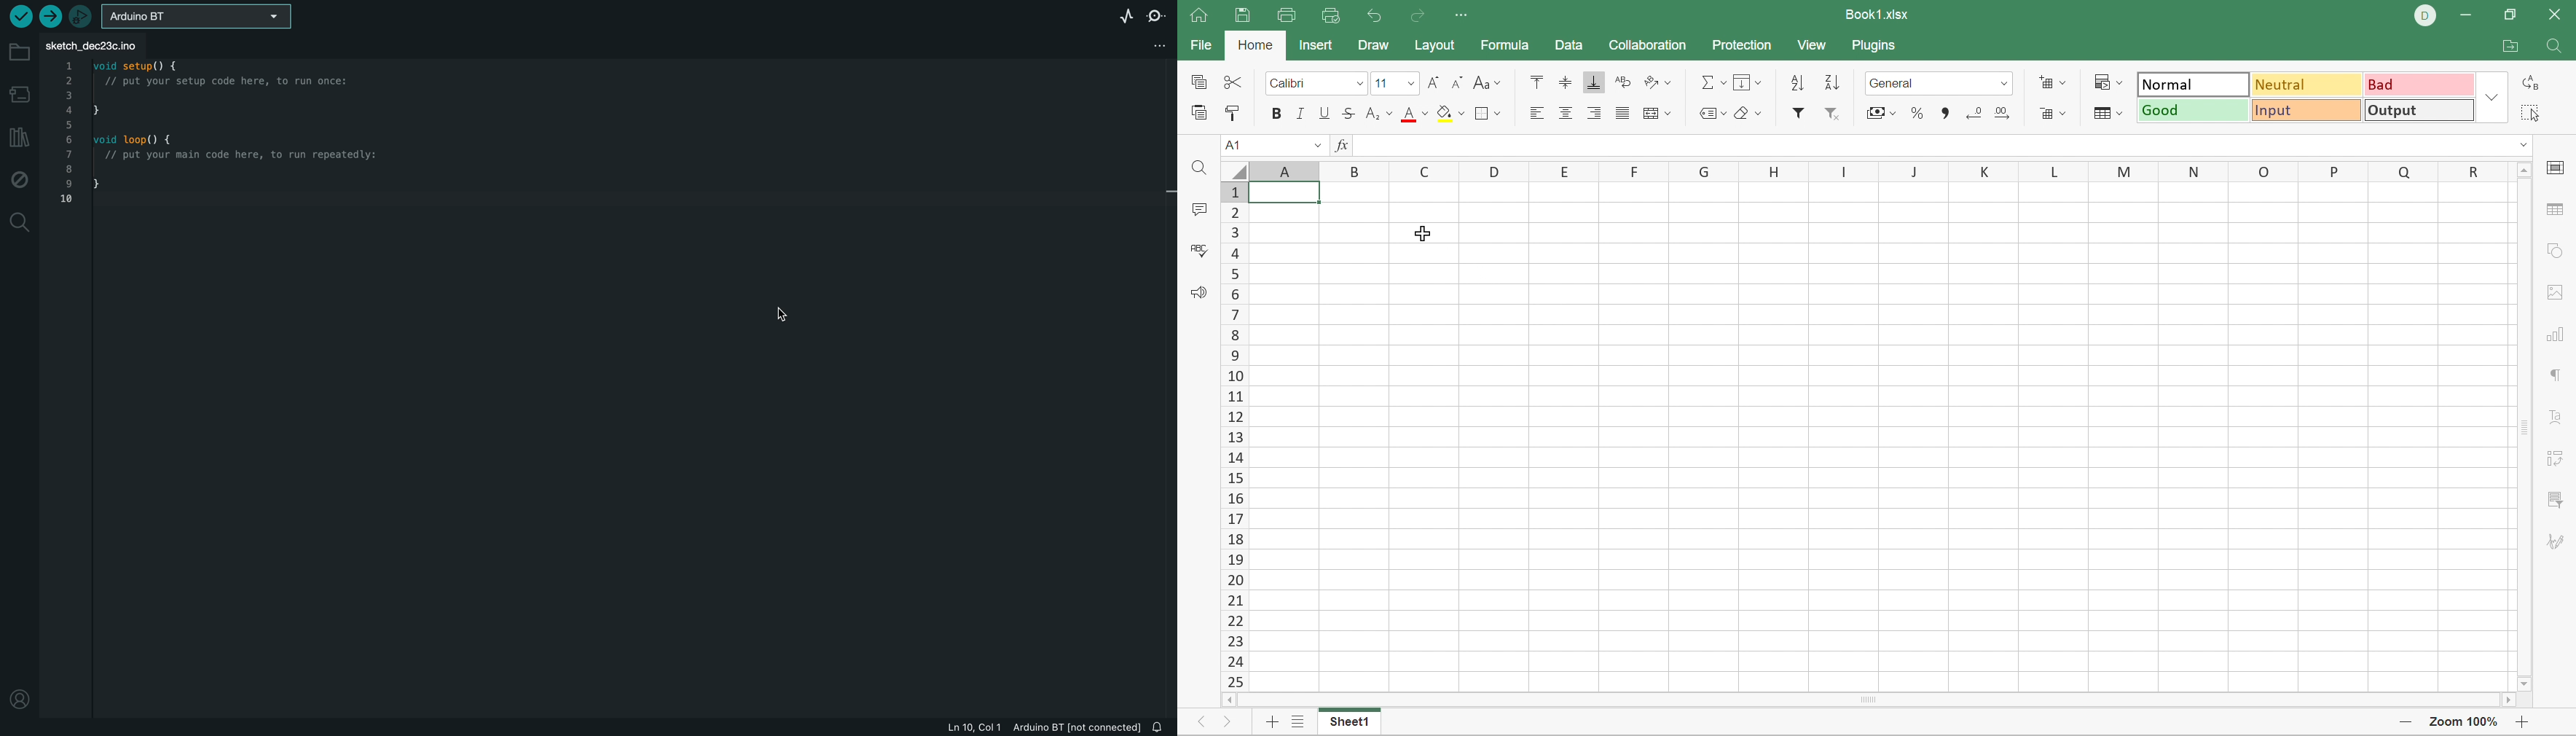 The width and height of the screenshot is (2576, 756). What do you see at coordinates (2557, 417) in the screenshot?
I see `Text Art settings` at bounding box center [2557, 417].